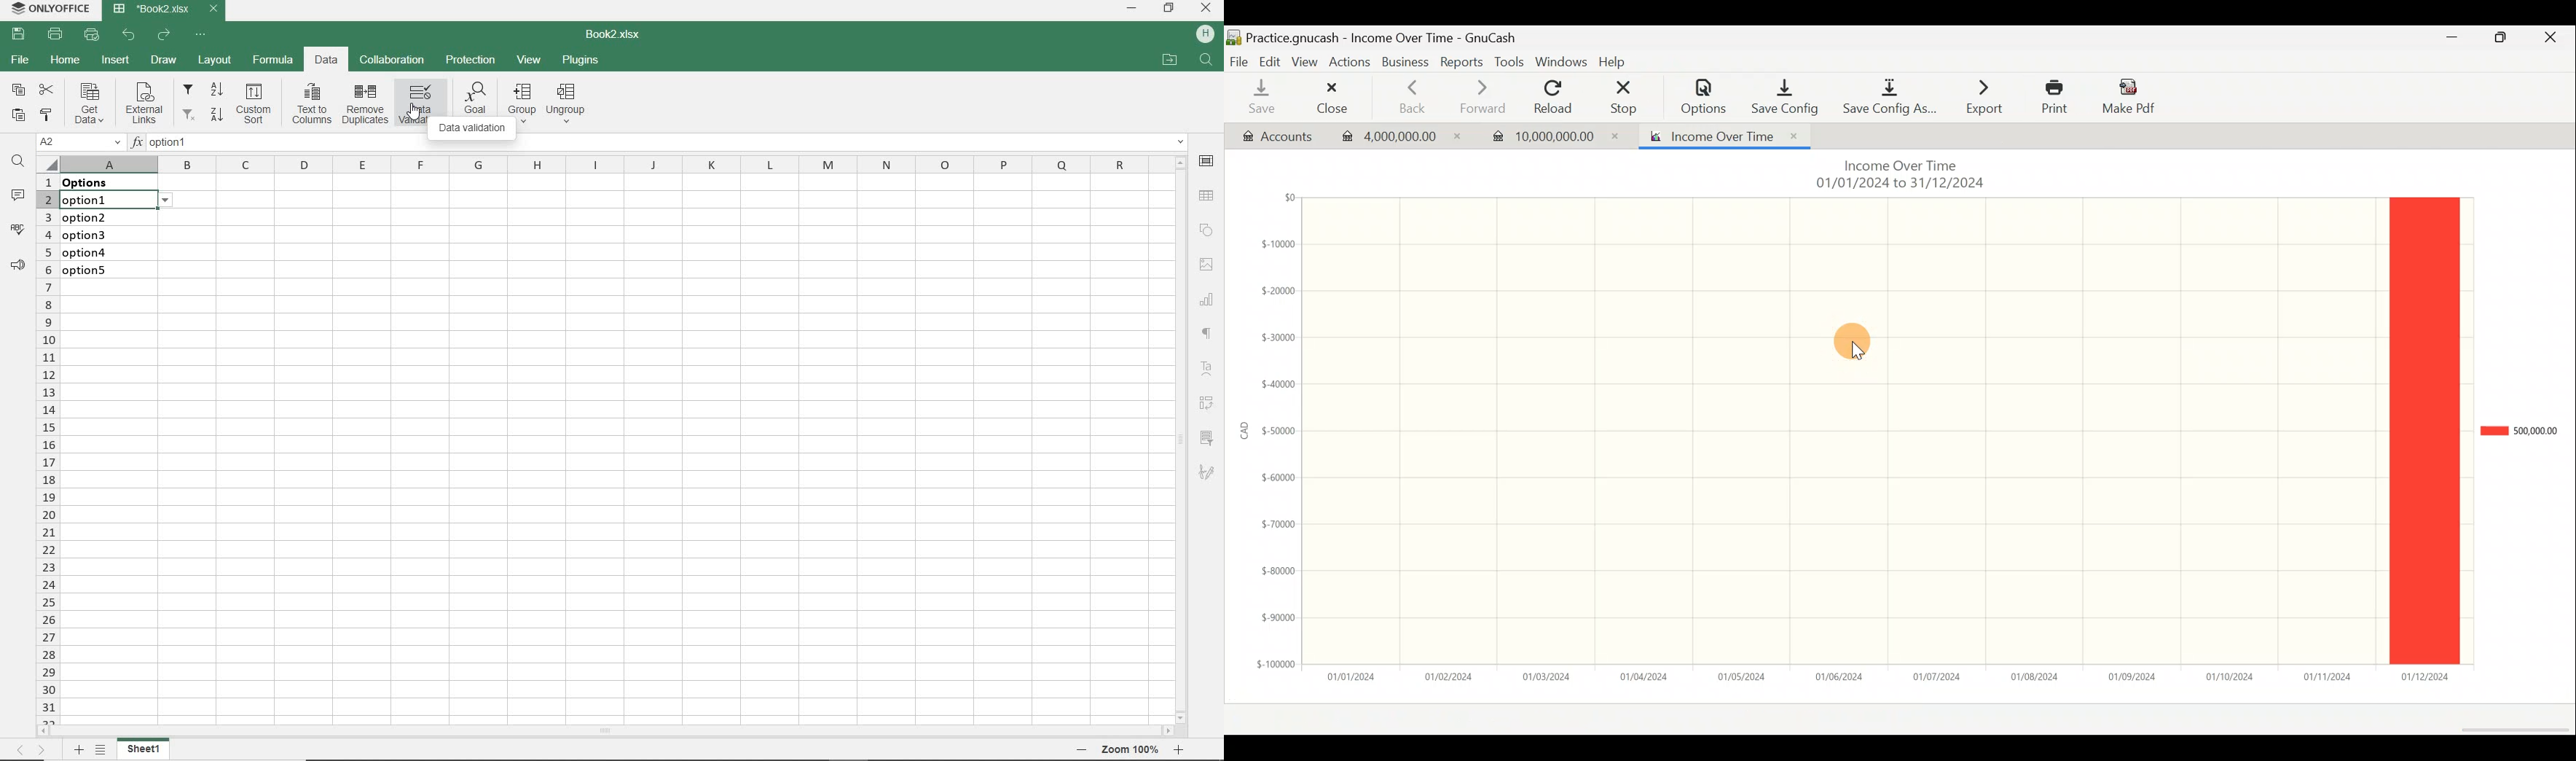  Describe the element at coordinates (1408, 61) in the screenshot. I see `Business` at that location.